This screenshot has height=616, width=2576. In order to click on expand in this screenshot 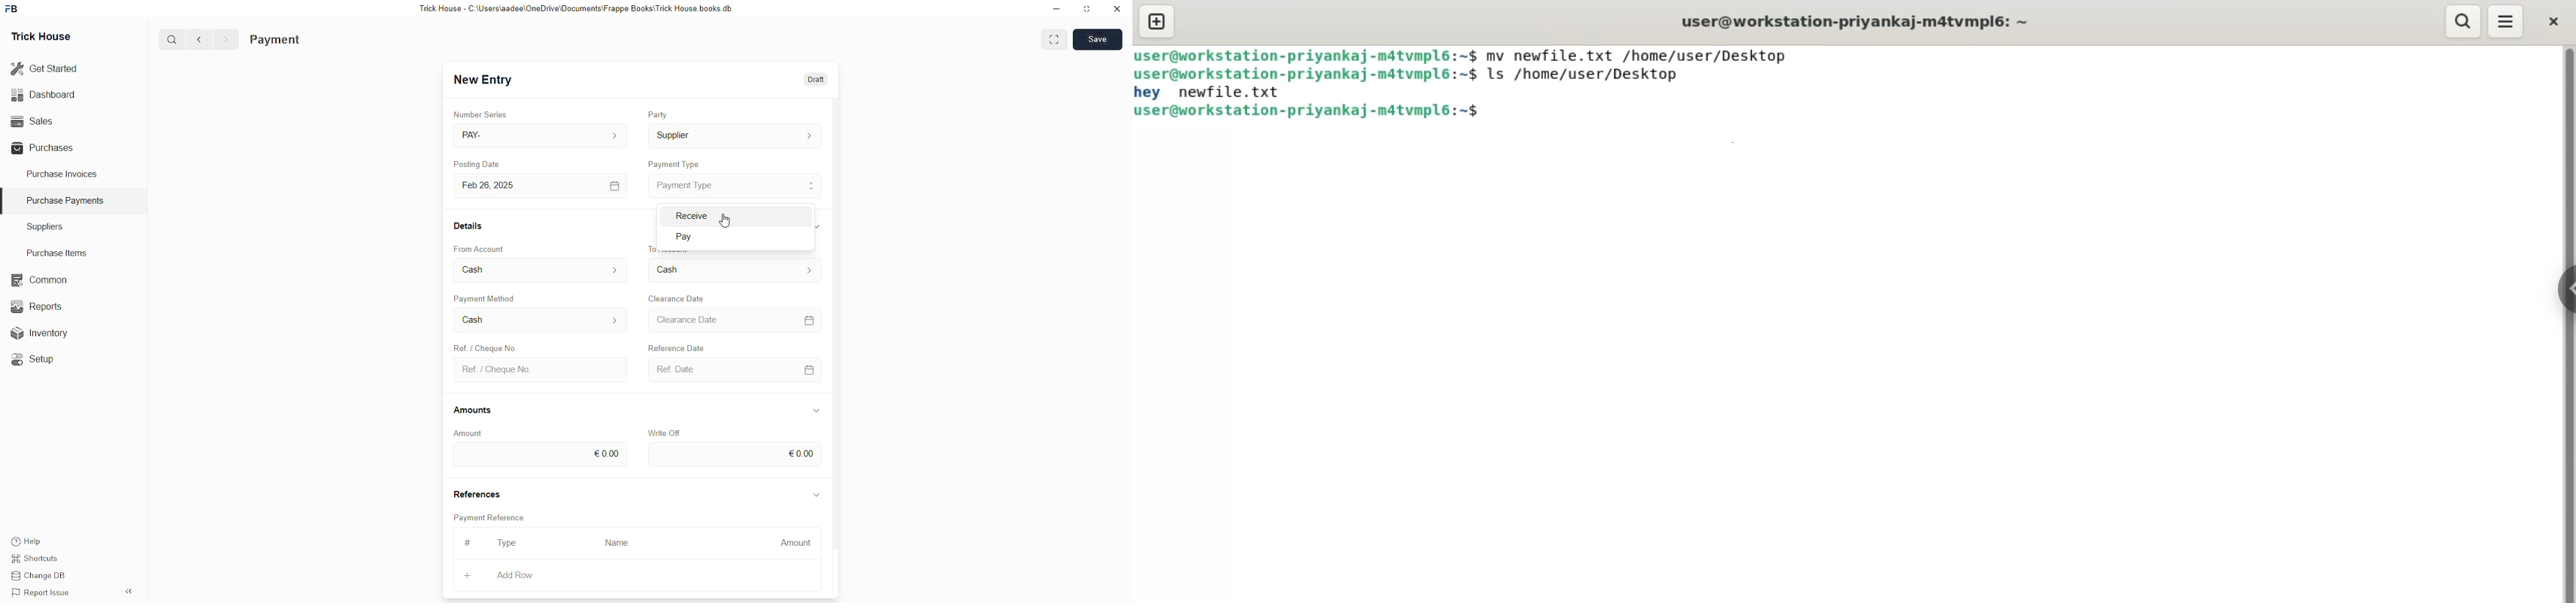, I will do `click(816, 493)`.